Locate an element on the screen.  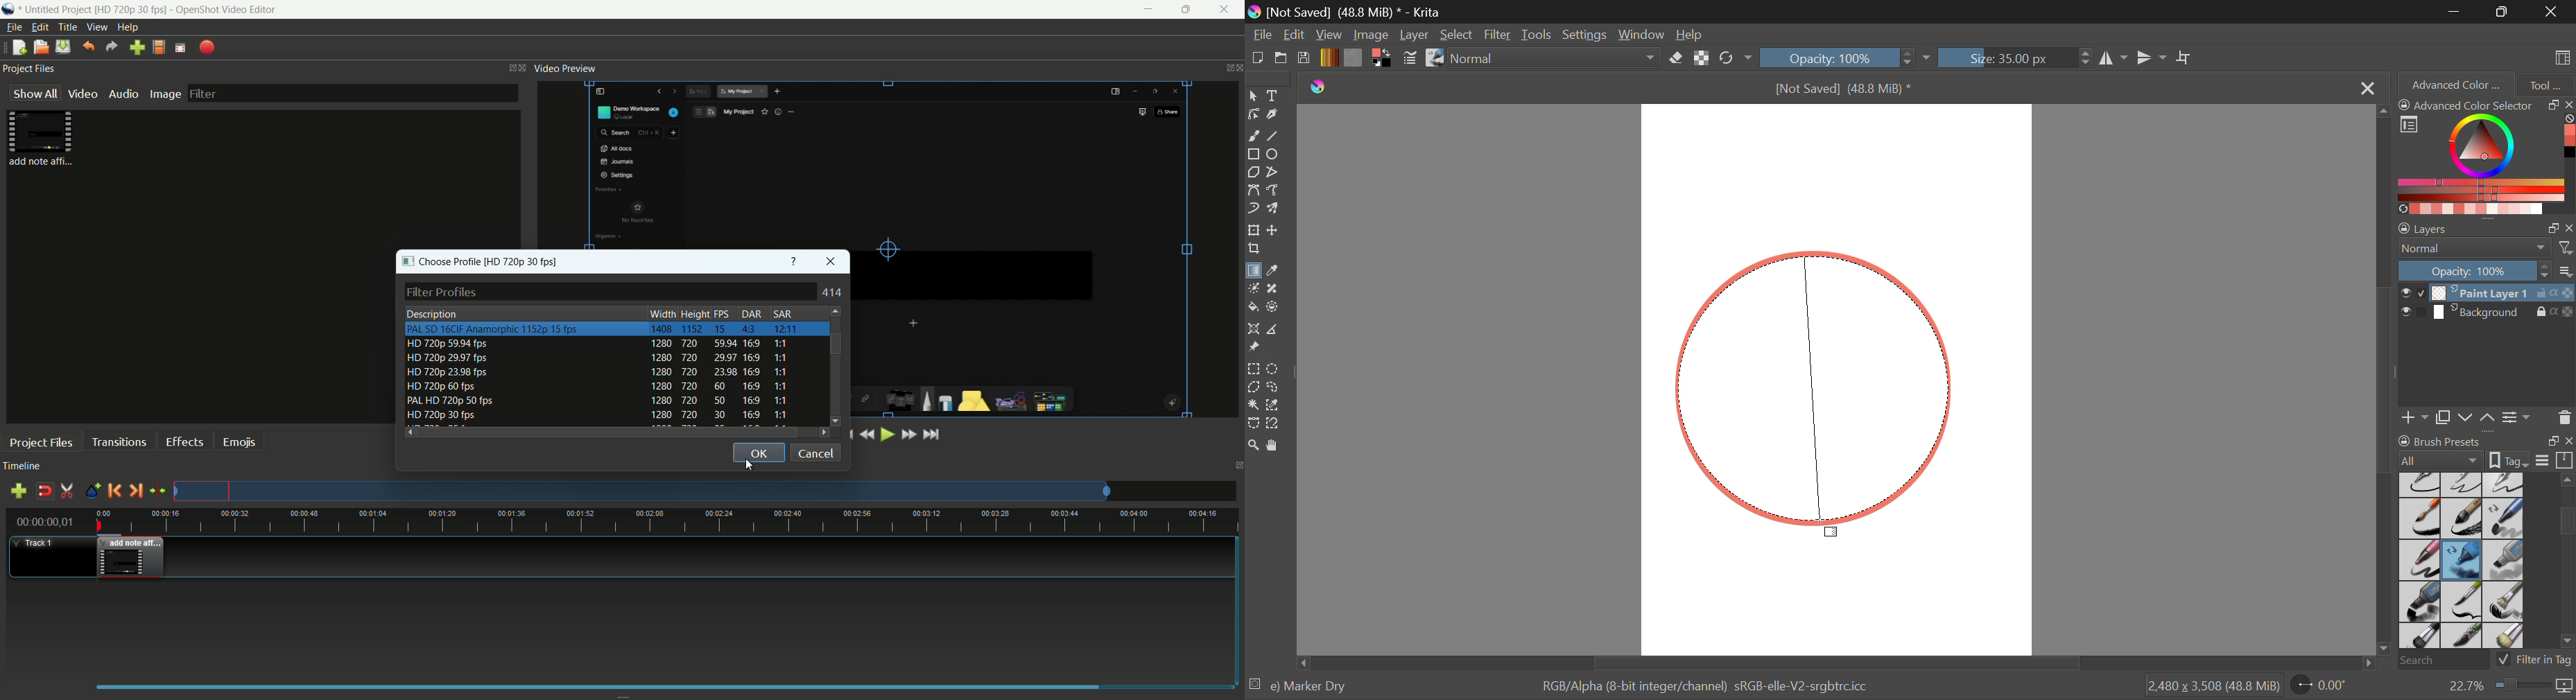
jump to end is located at coordinates (932, 436).